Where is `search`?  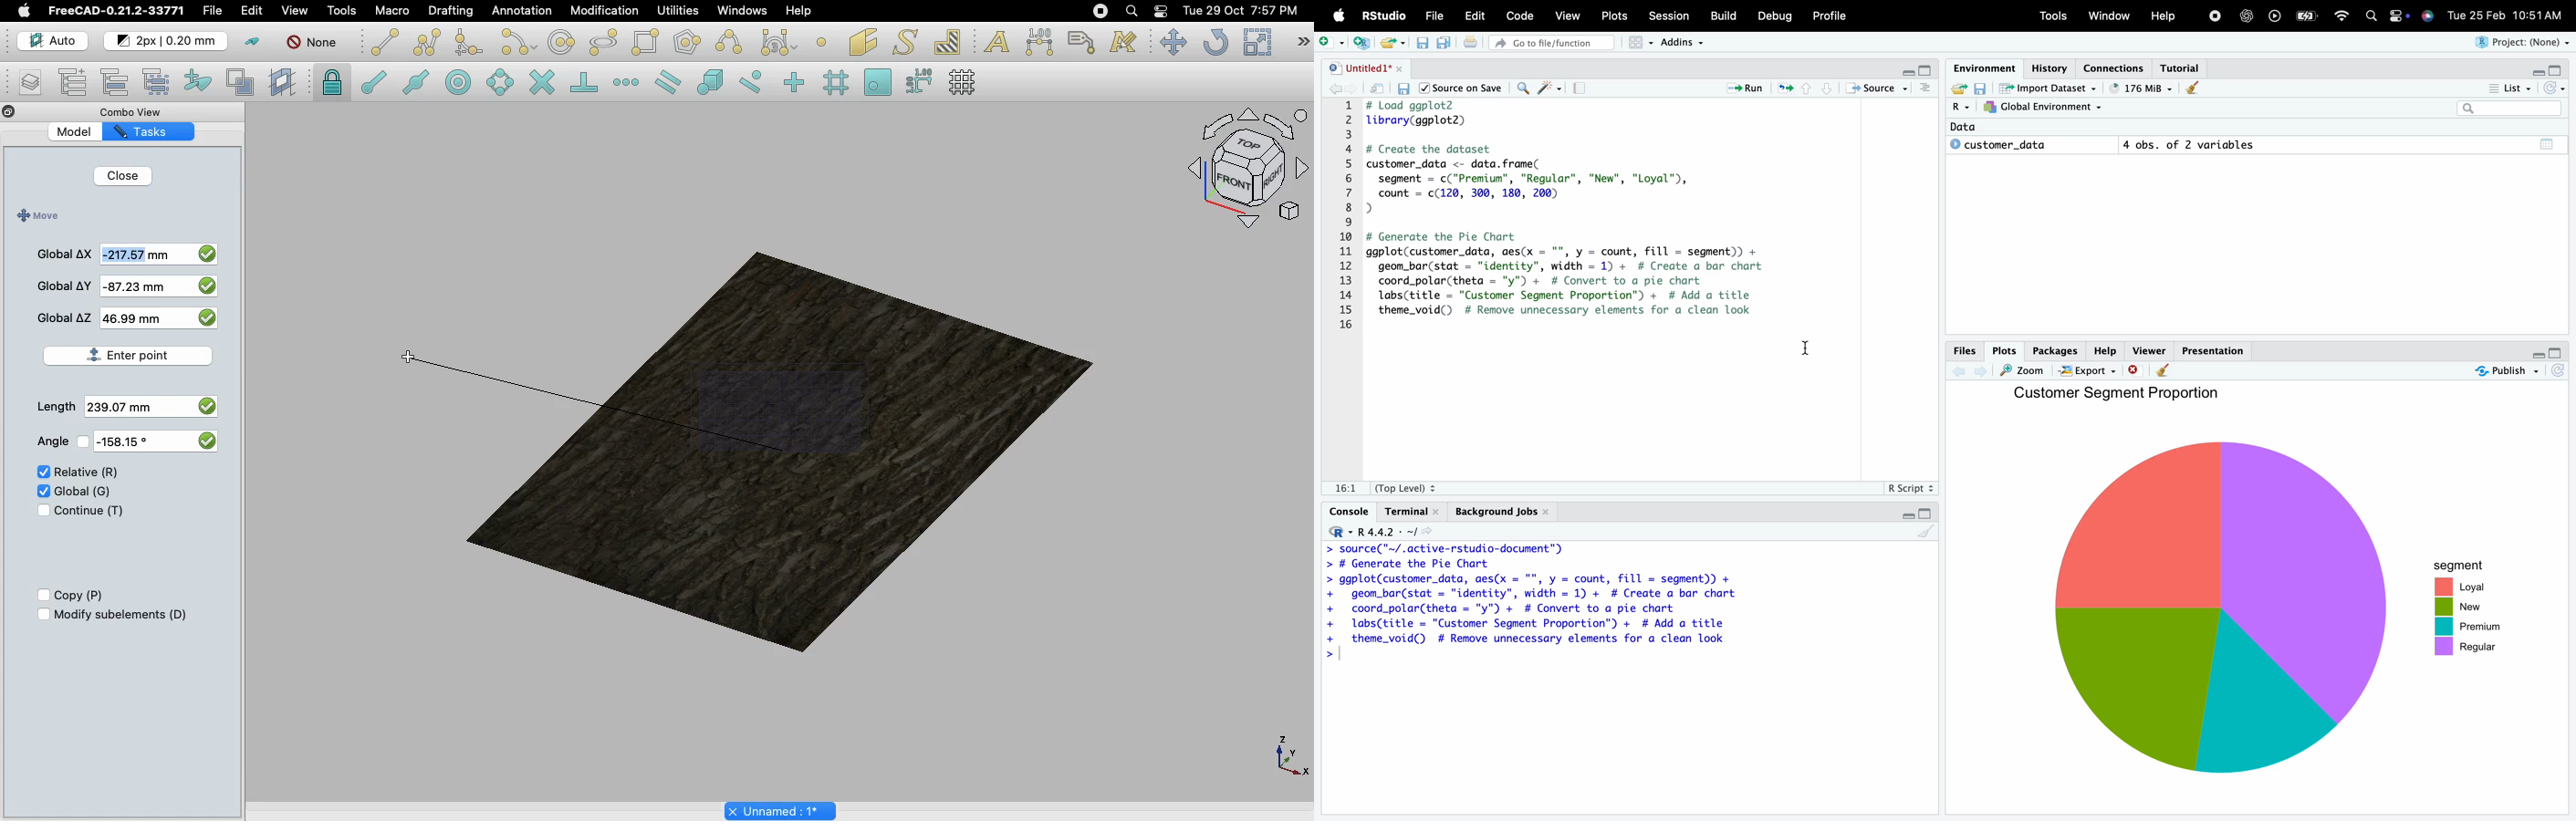
search is located at coordinates (2375, 18).